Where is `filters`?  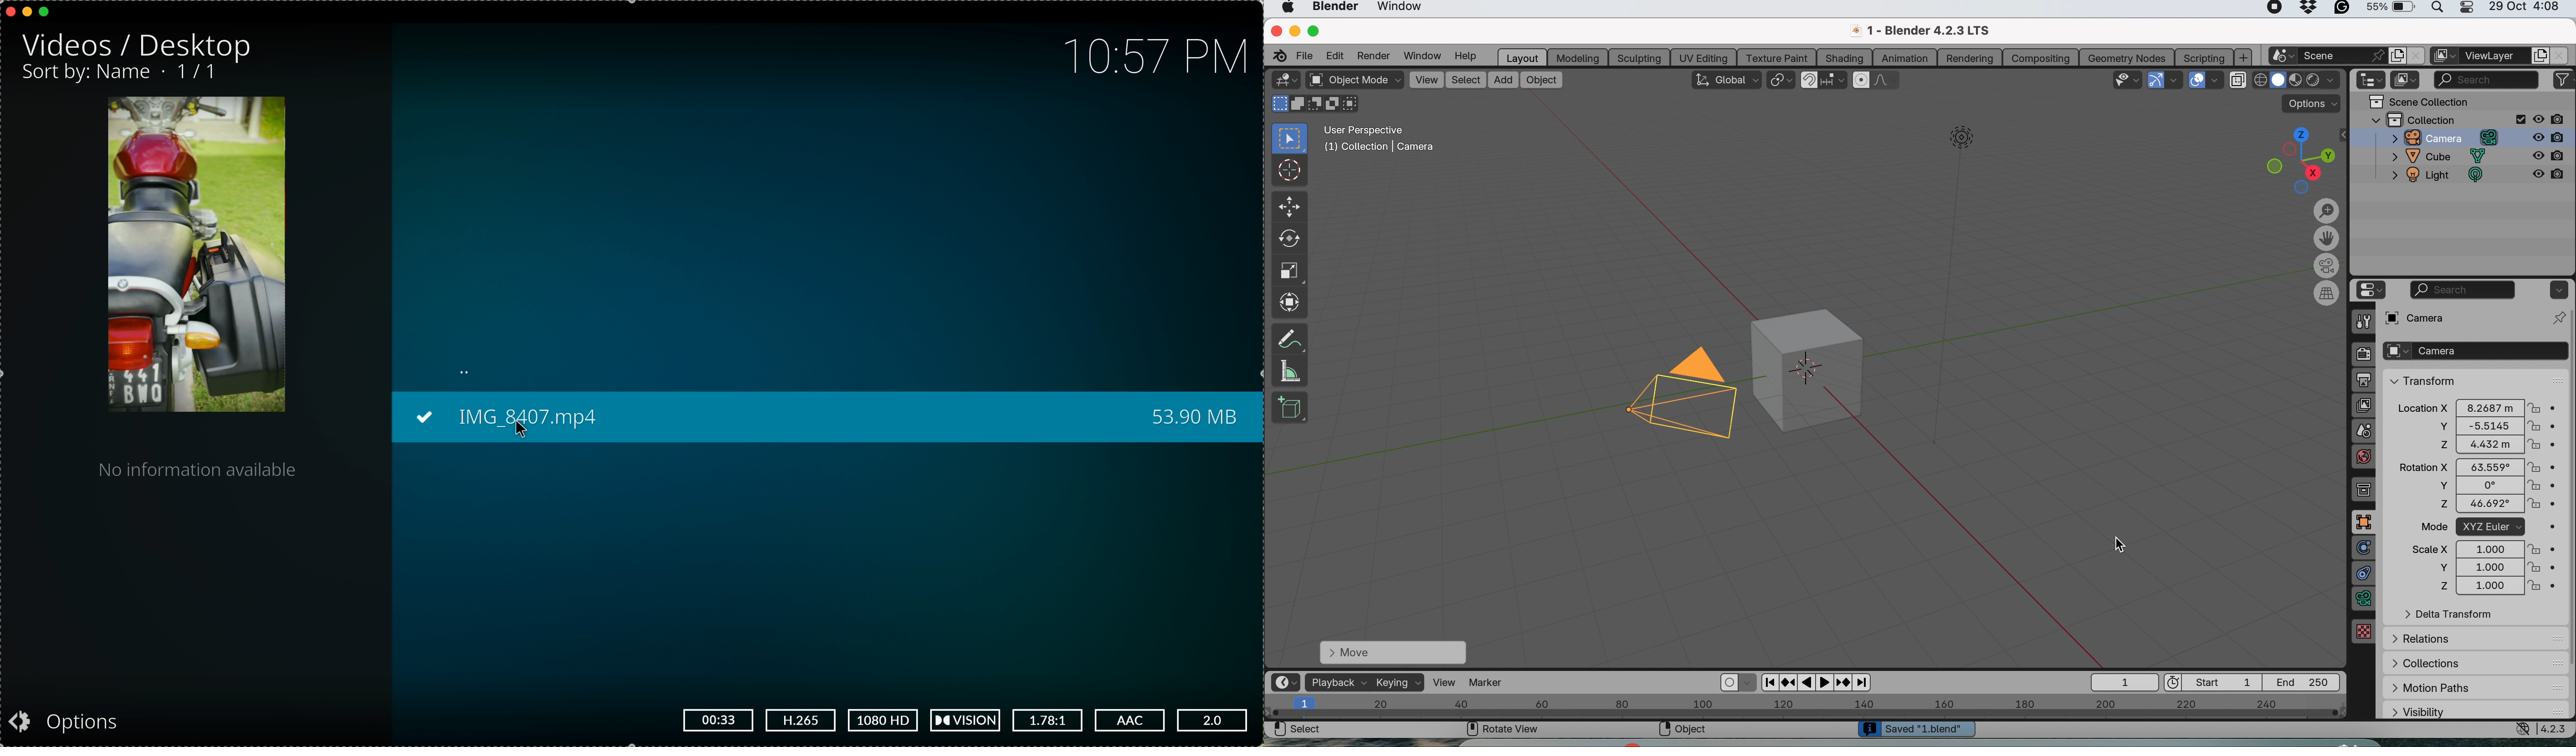 filters is located at coordinates (2564, 80).